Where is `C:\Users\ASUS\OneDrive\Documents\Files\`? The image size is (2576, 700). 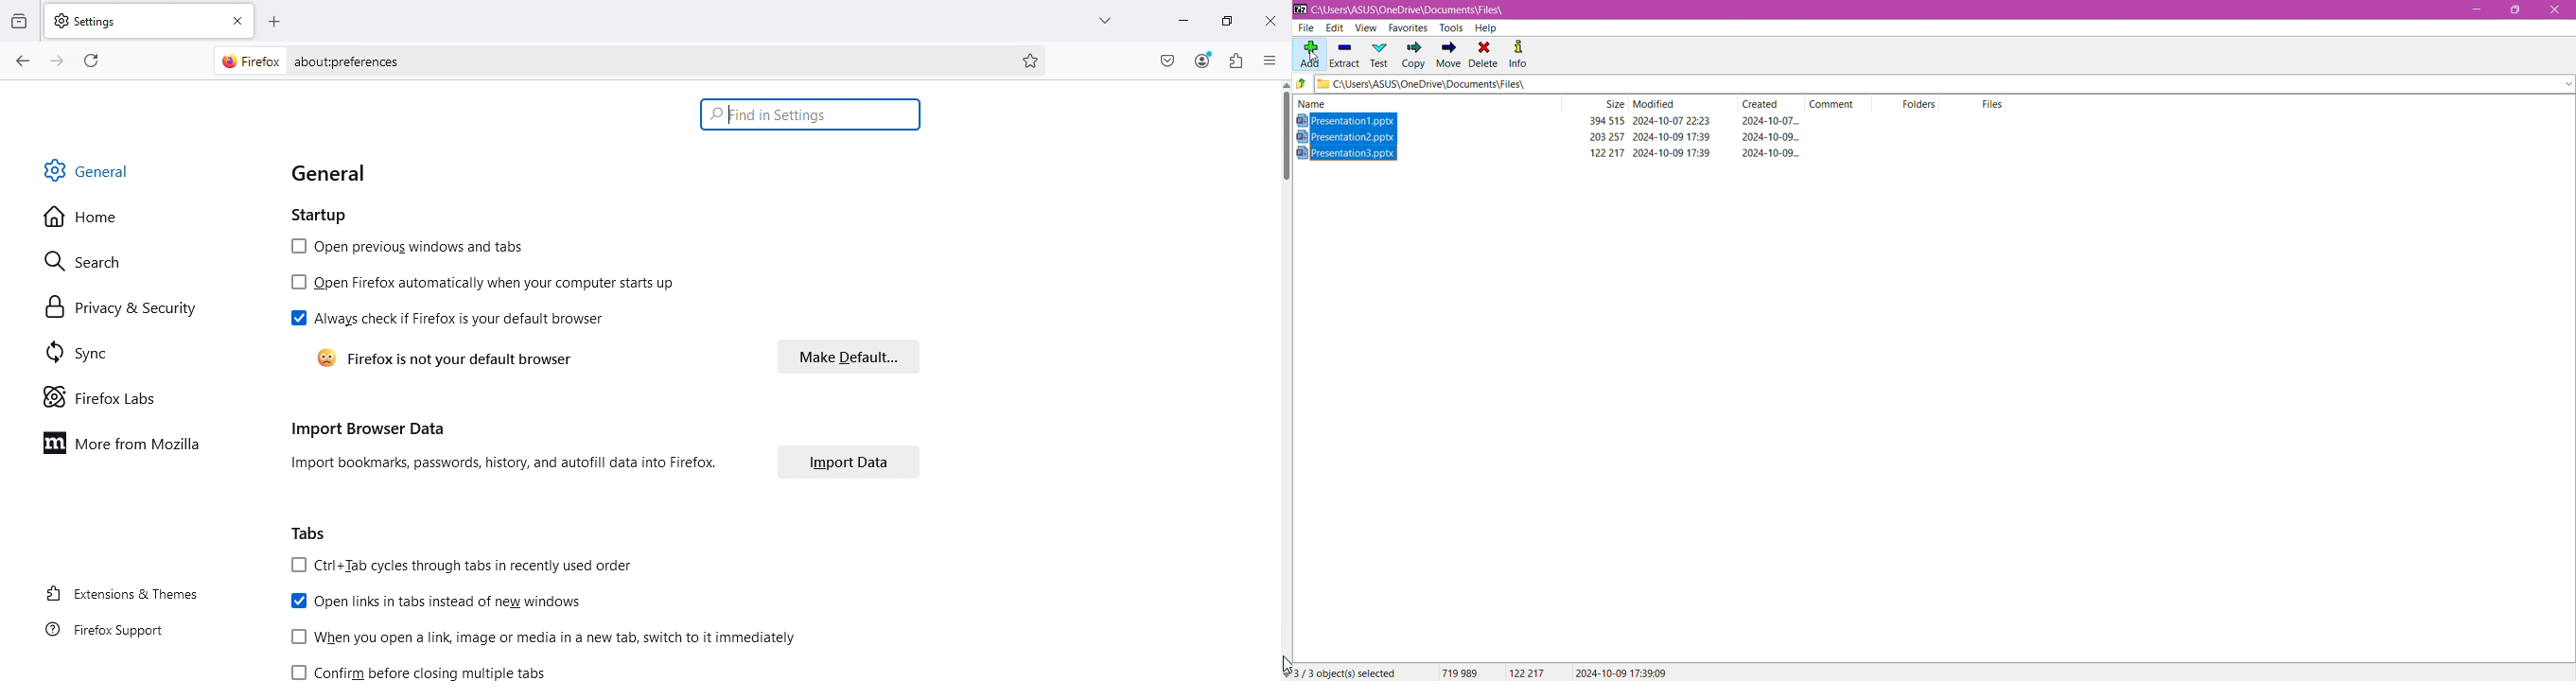 C:\Users\ASUS\OneDrive\Documents\Files\ is located at coordinates (1419, 10).